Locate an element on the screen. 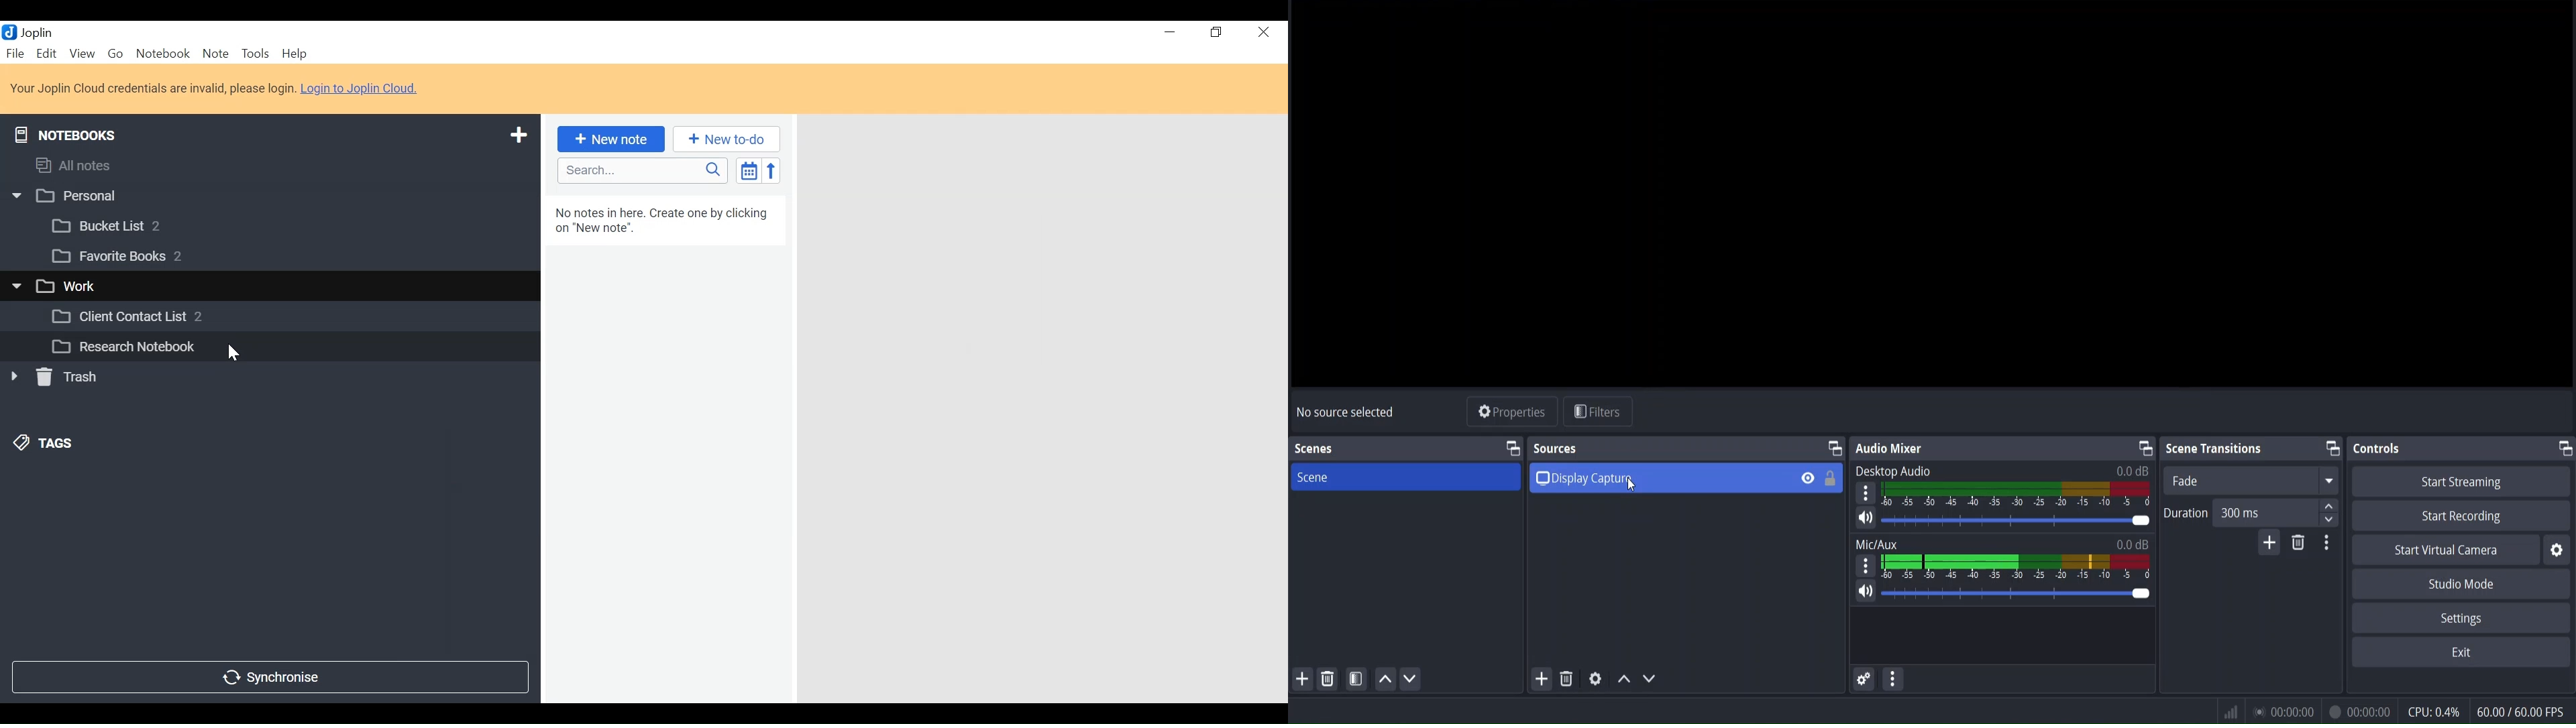 The height and width of the screenshot is (728, 2576). File is located at coordinates (17, 53).